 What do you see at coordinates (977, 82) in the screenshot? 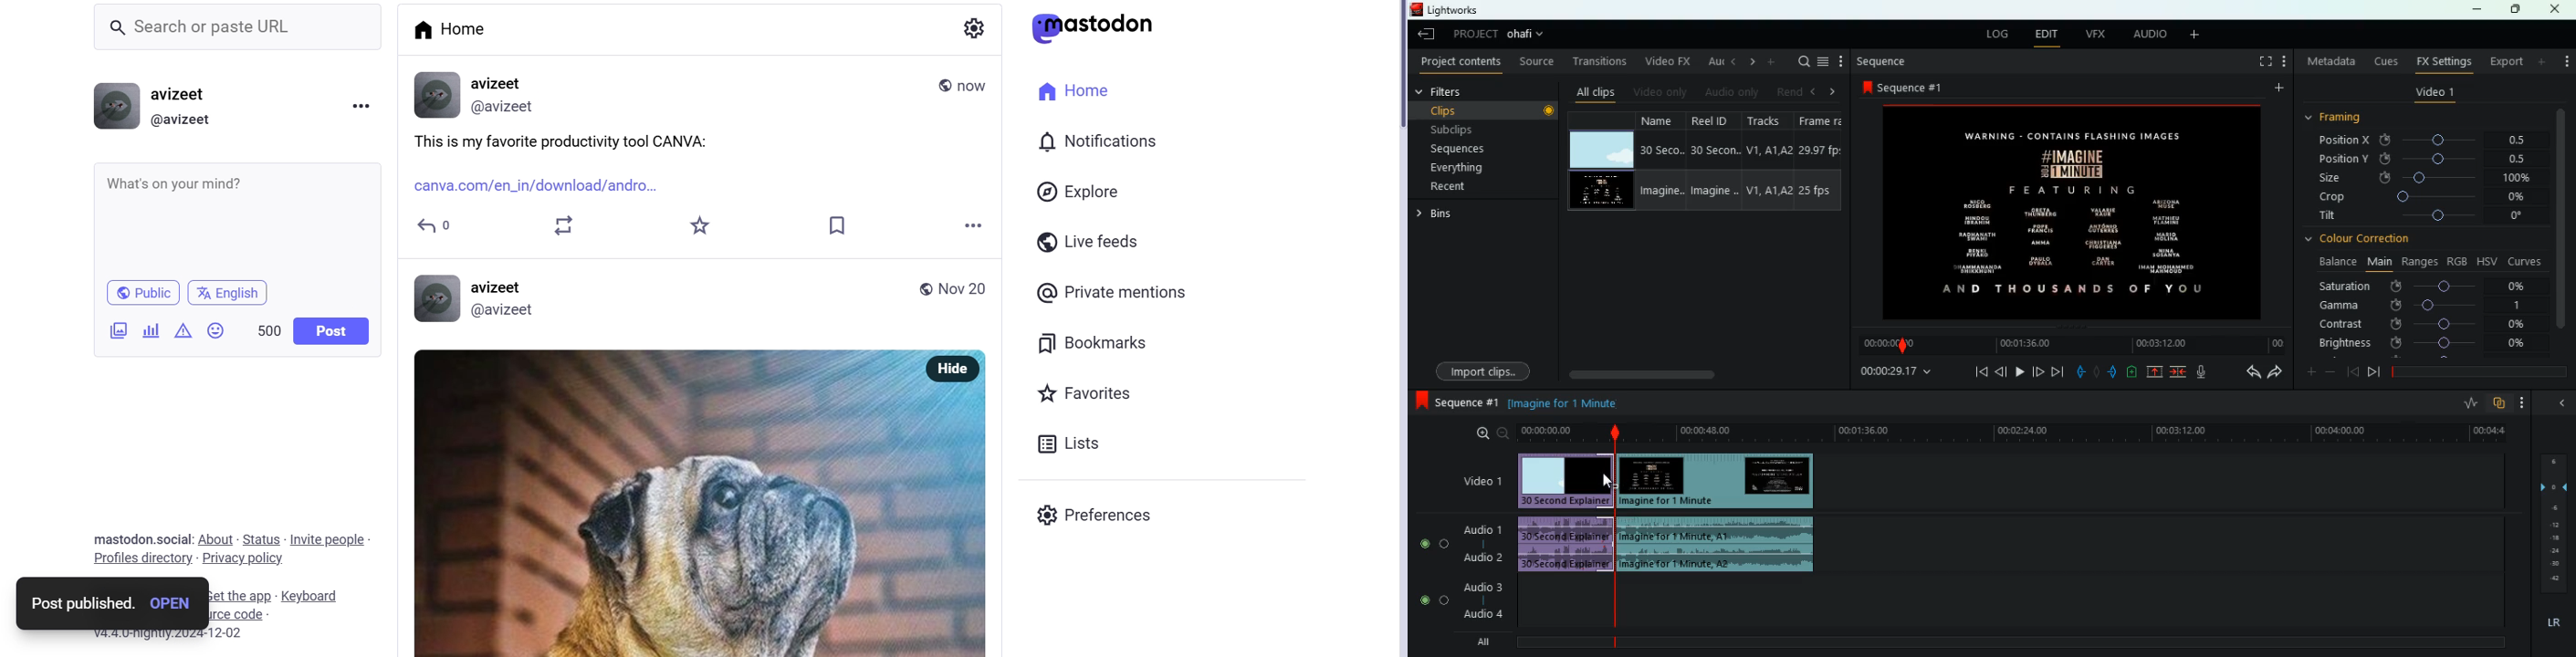
I see `now` at bounding box center [977, 82].